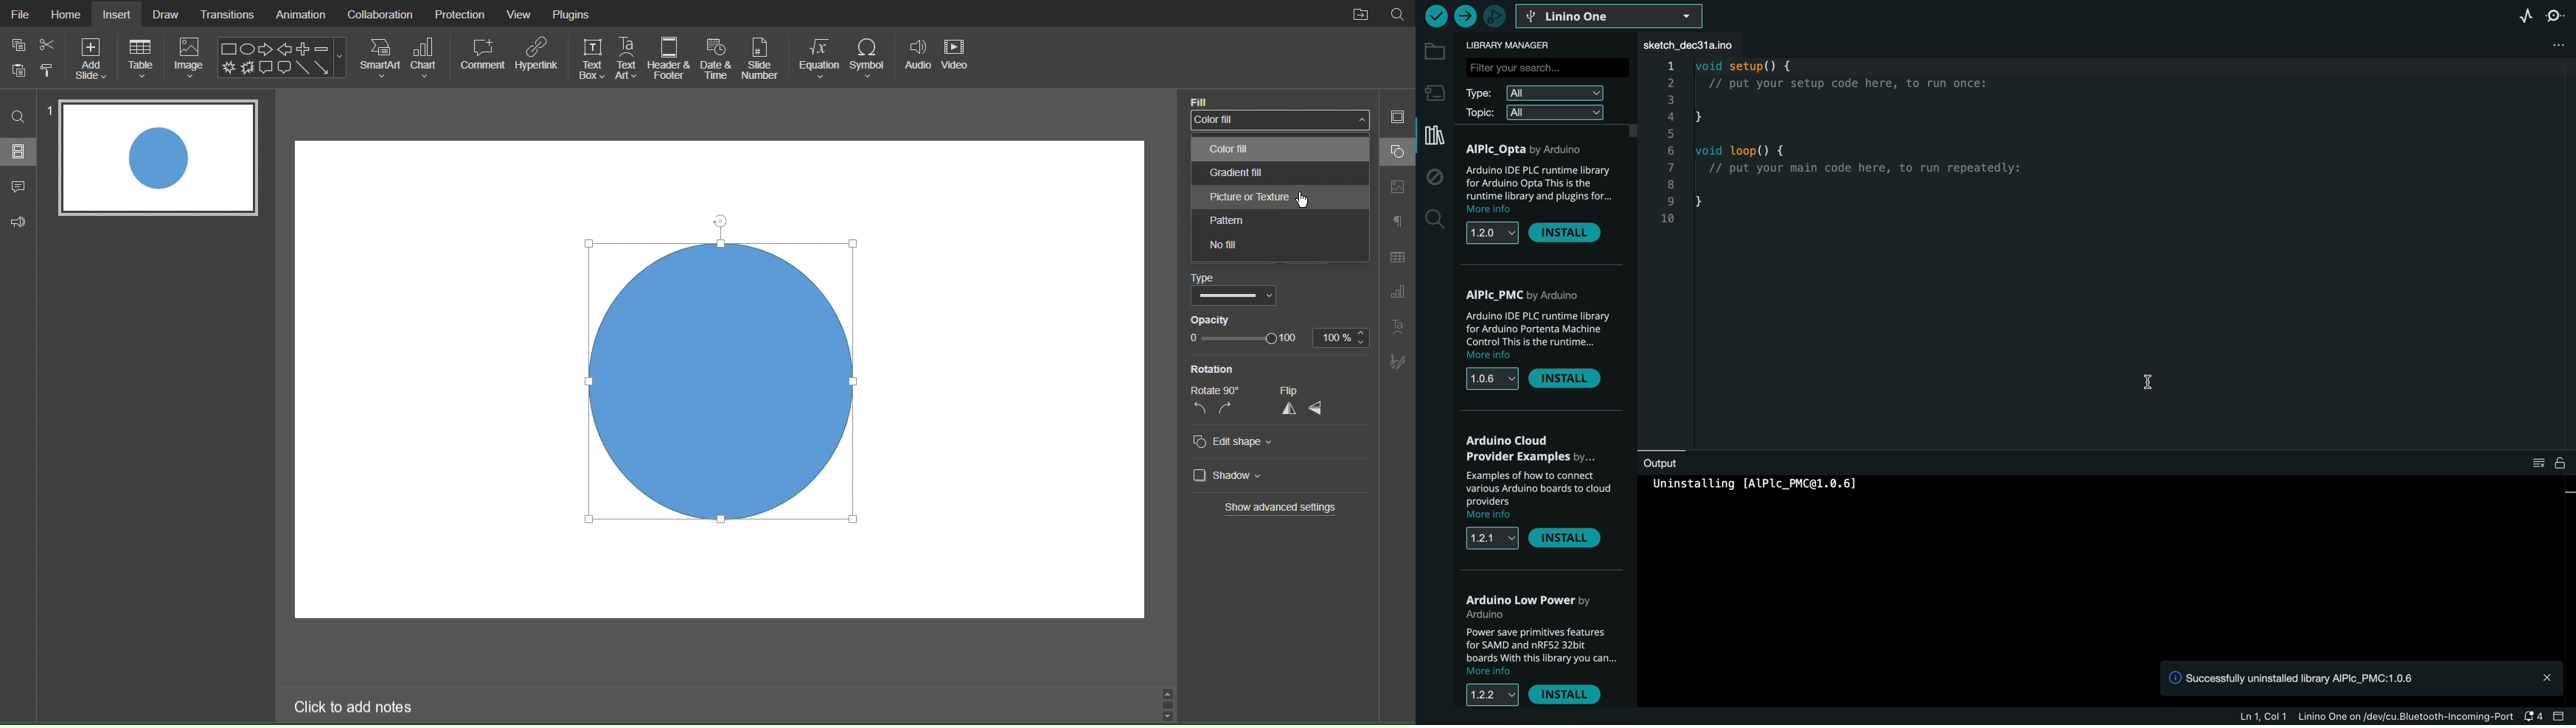 This screenshot has height=728, width=2576. I want to click on format painter, so click(52, 71).